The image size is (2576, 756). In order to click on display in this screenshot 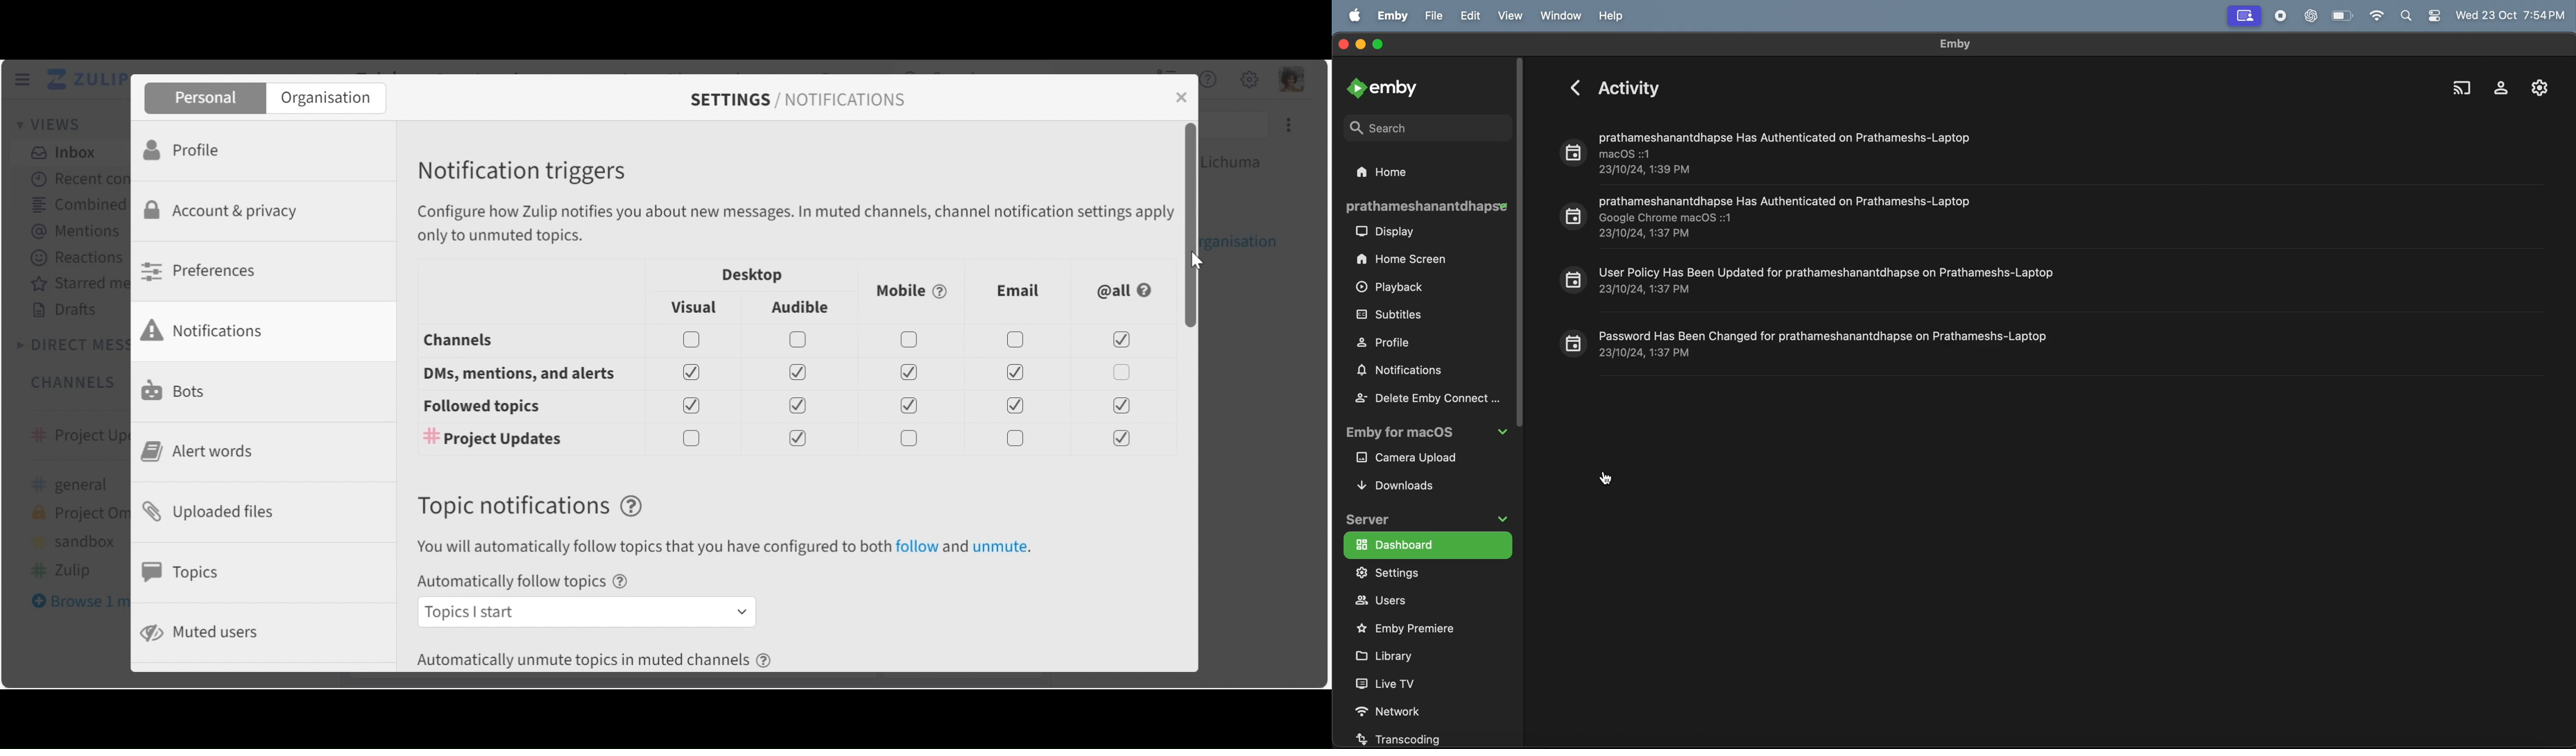, I will do `click(1389, 233)`.